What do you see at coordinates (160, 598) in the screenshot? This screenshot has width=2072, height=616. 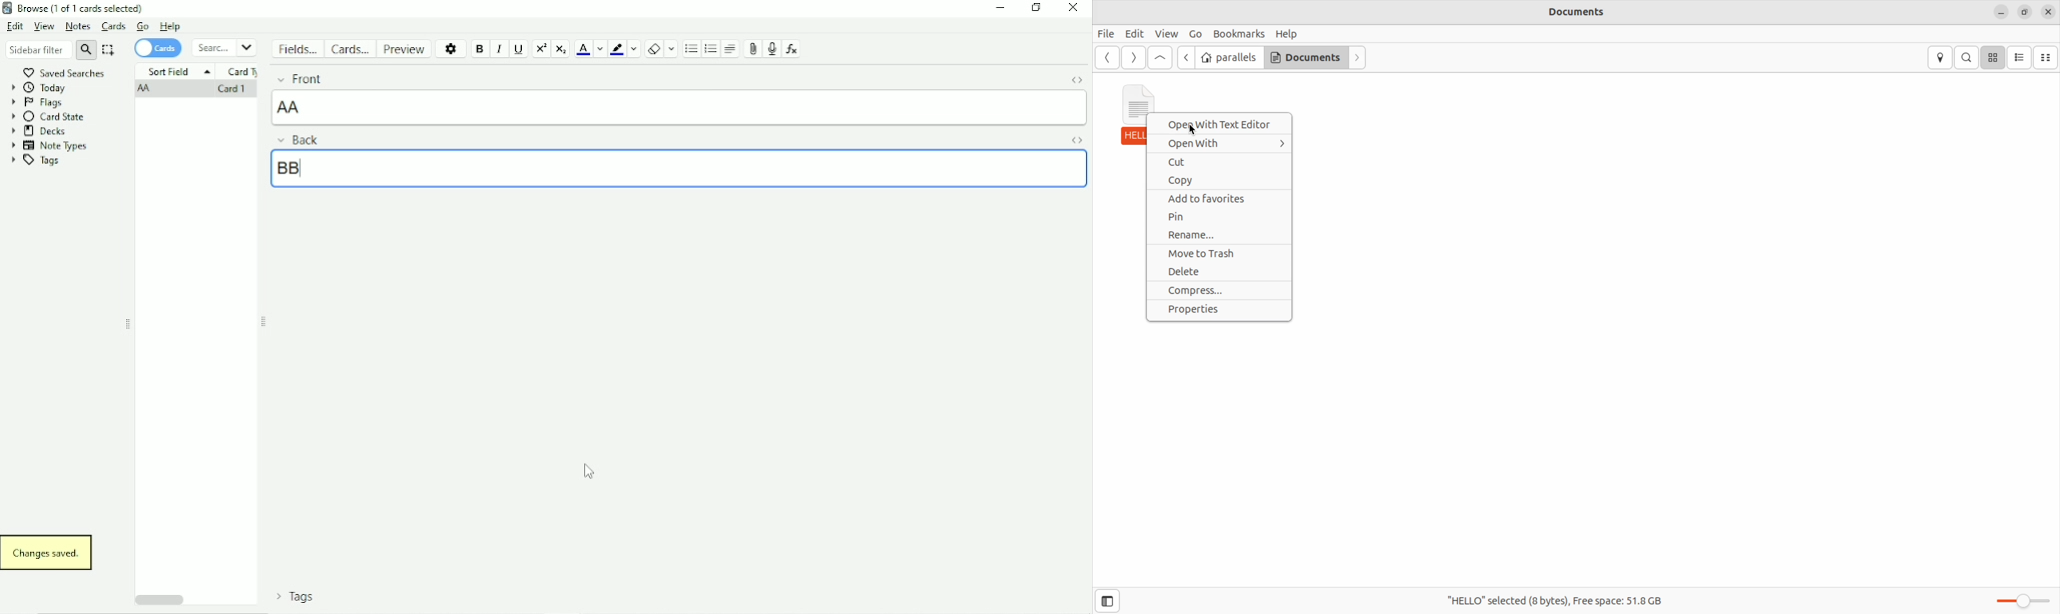 I see `Horizontal scrollbar` at bounding box center [160, 598].